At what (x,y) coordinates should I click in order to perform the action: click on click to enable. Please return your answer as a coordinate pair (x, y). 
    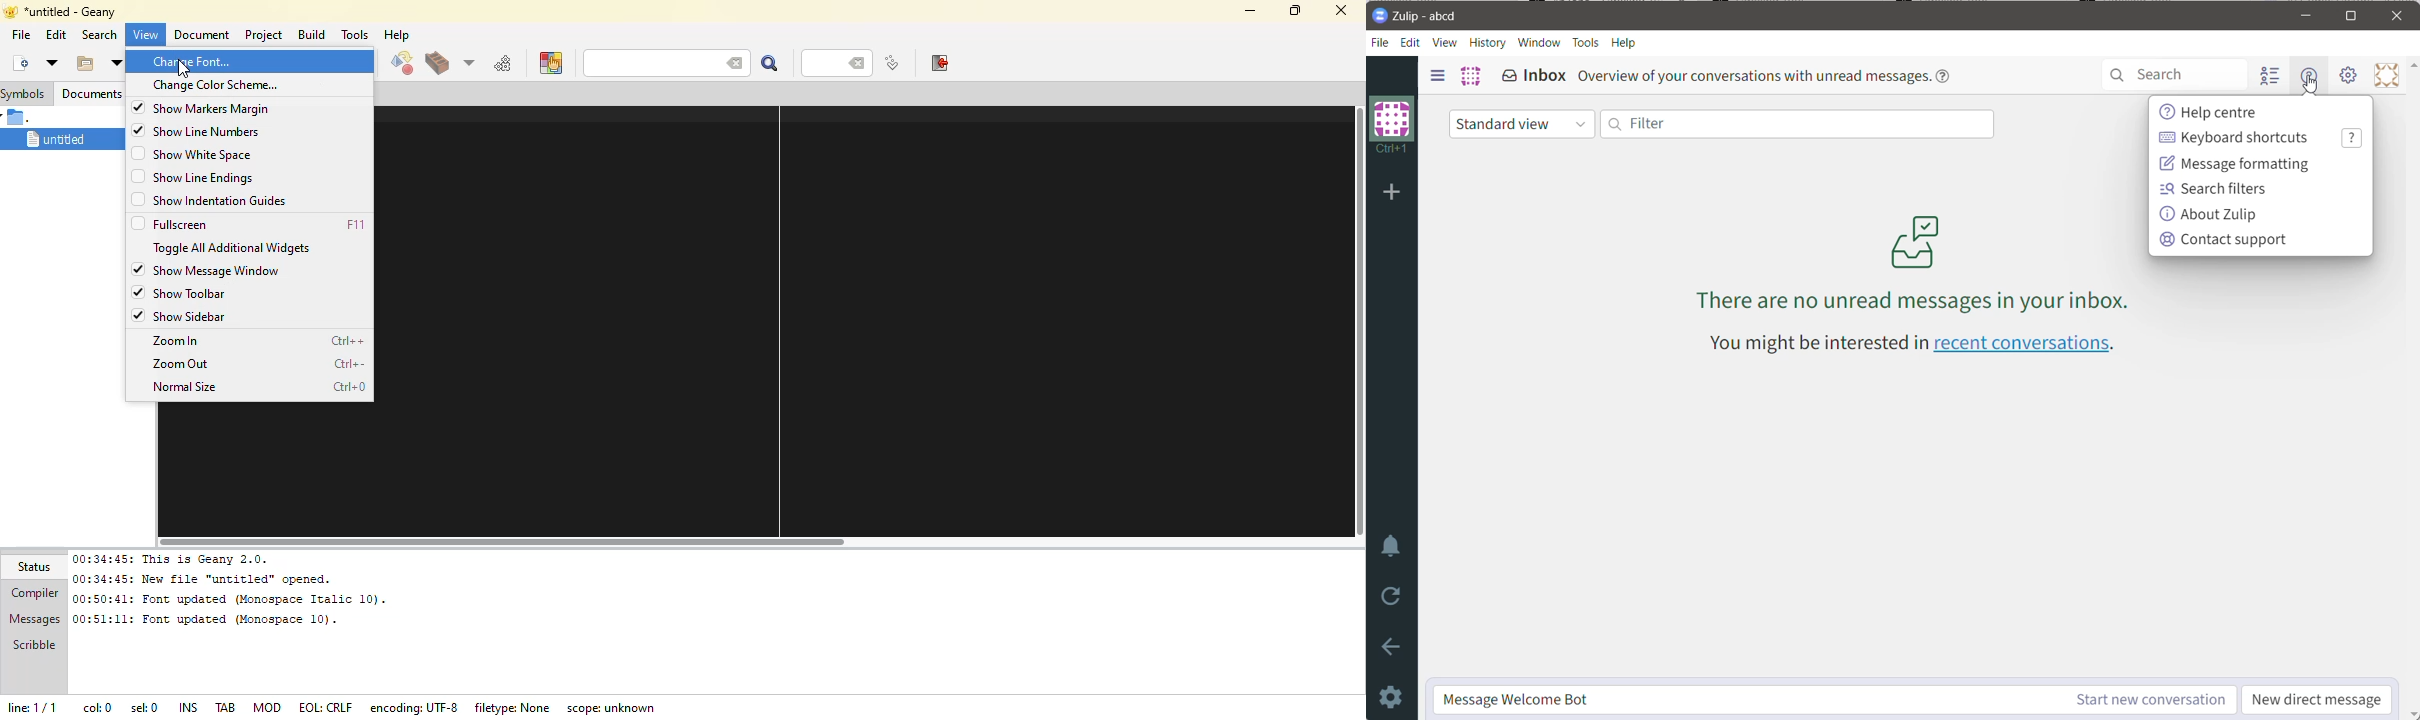
    Looking at the image, I should click on (136, 223).